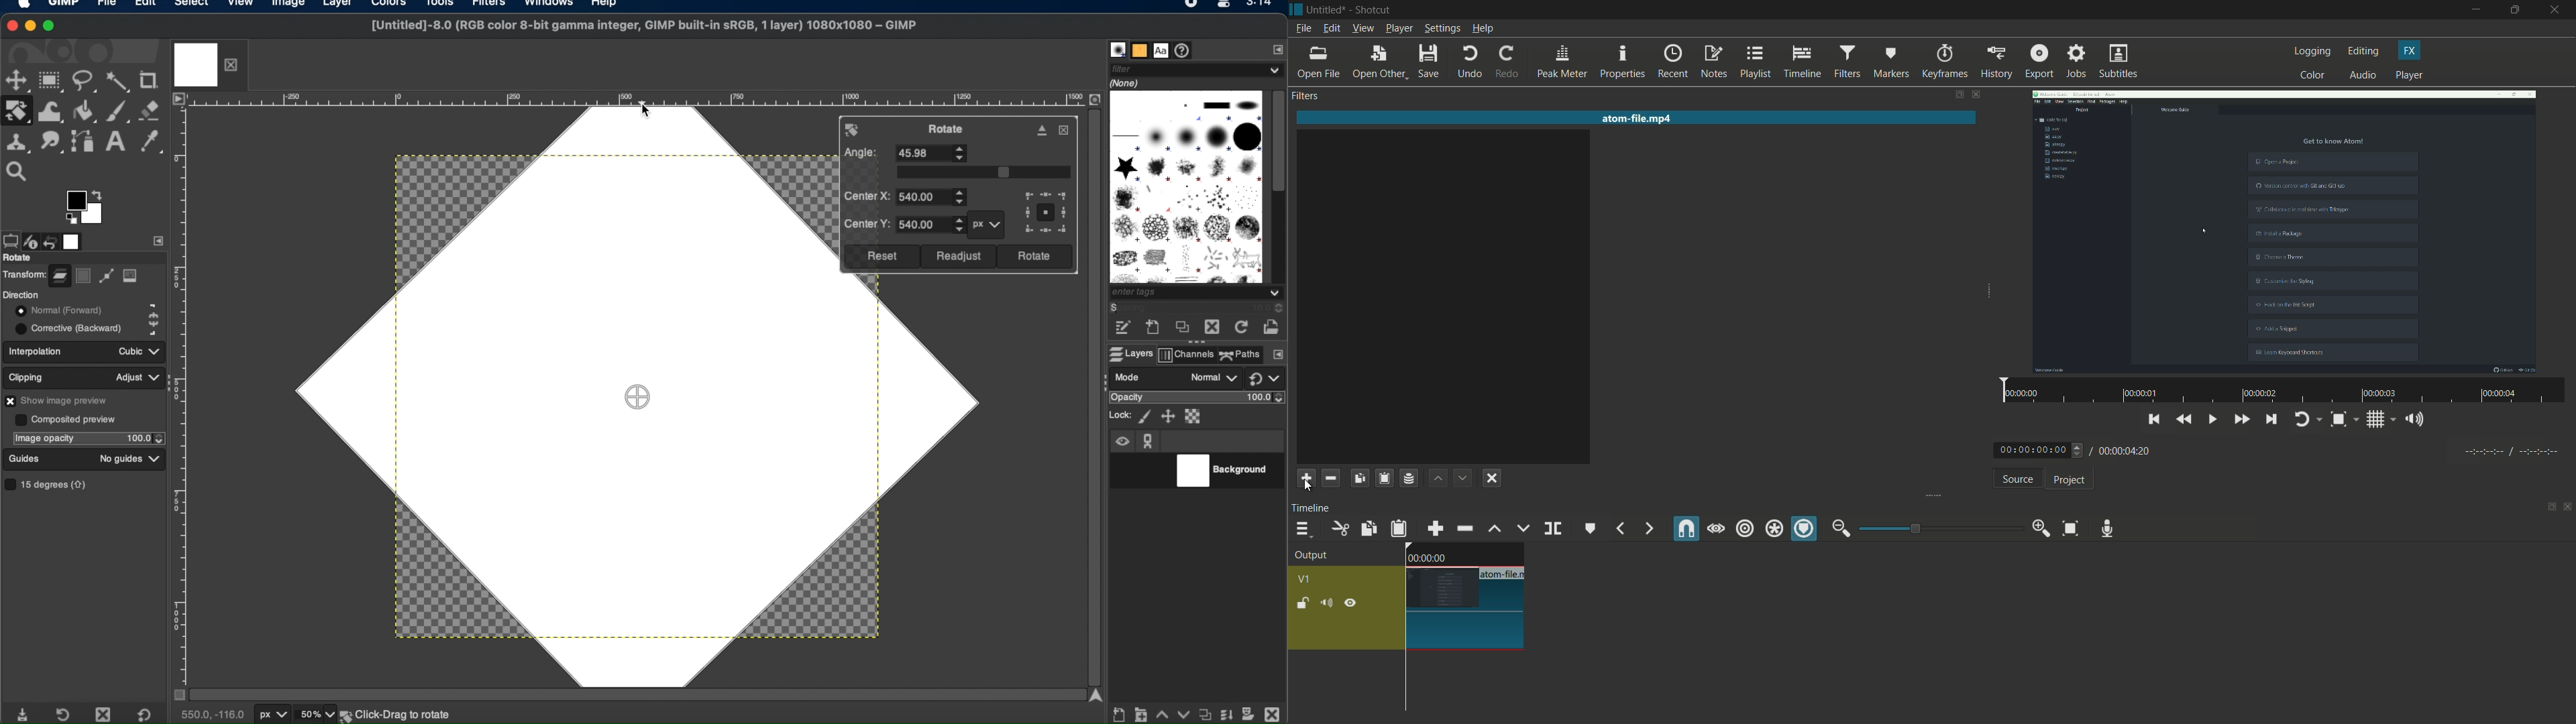 The height and width of the screenshot is (728, 2576). I want to click on paste filters, so click(1383, 478).